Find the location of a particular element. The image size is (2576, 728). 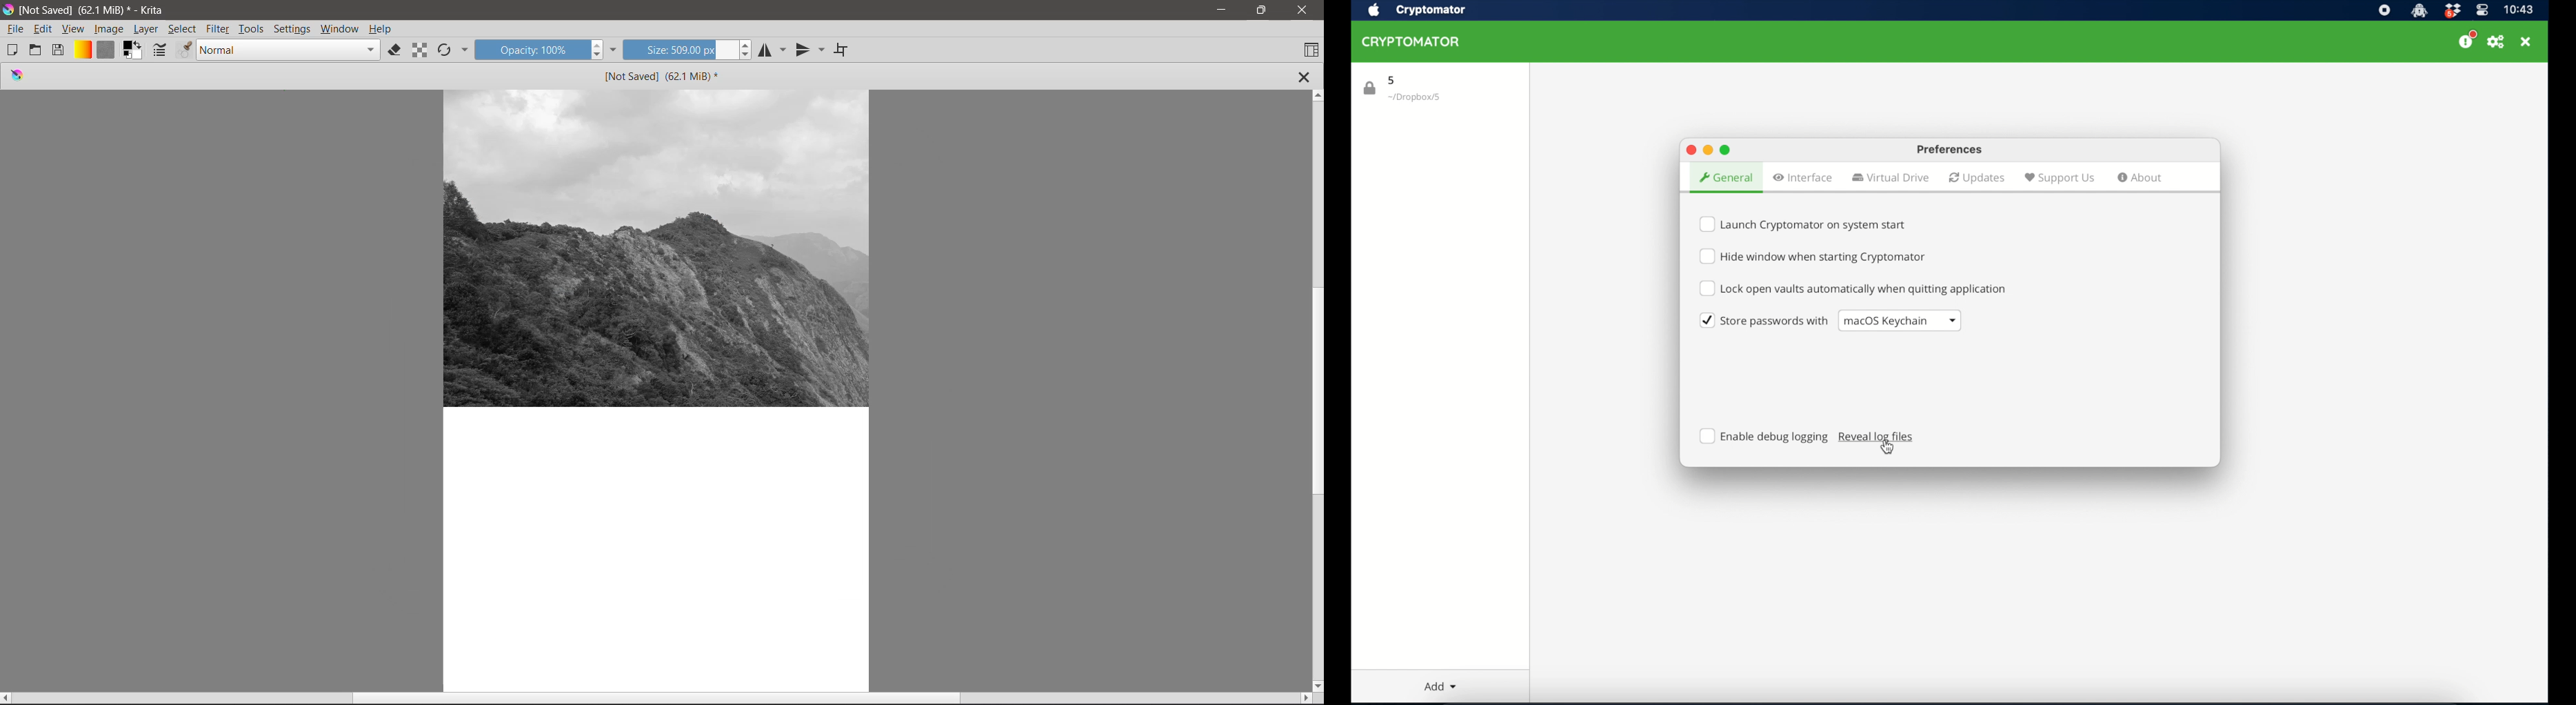

Create New Document is located at coordinates (12, 50).